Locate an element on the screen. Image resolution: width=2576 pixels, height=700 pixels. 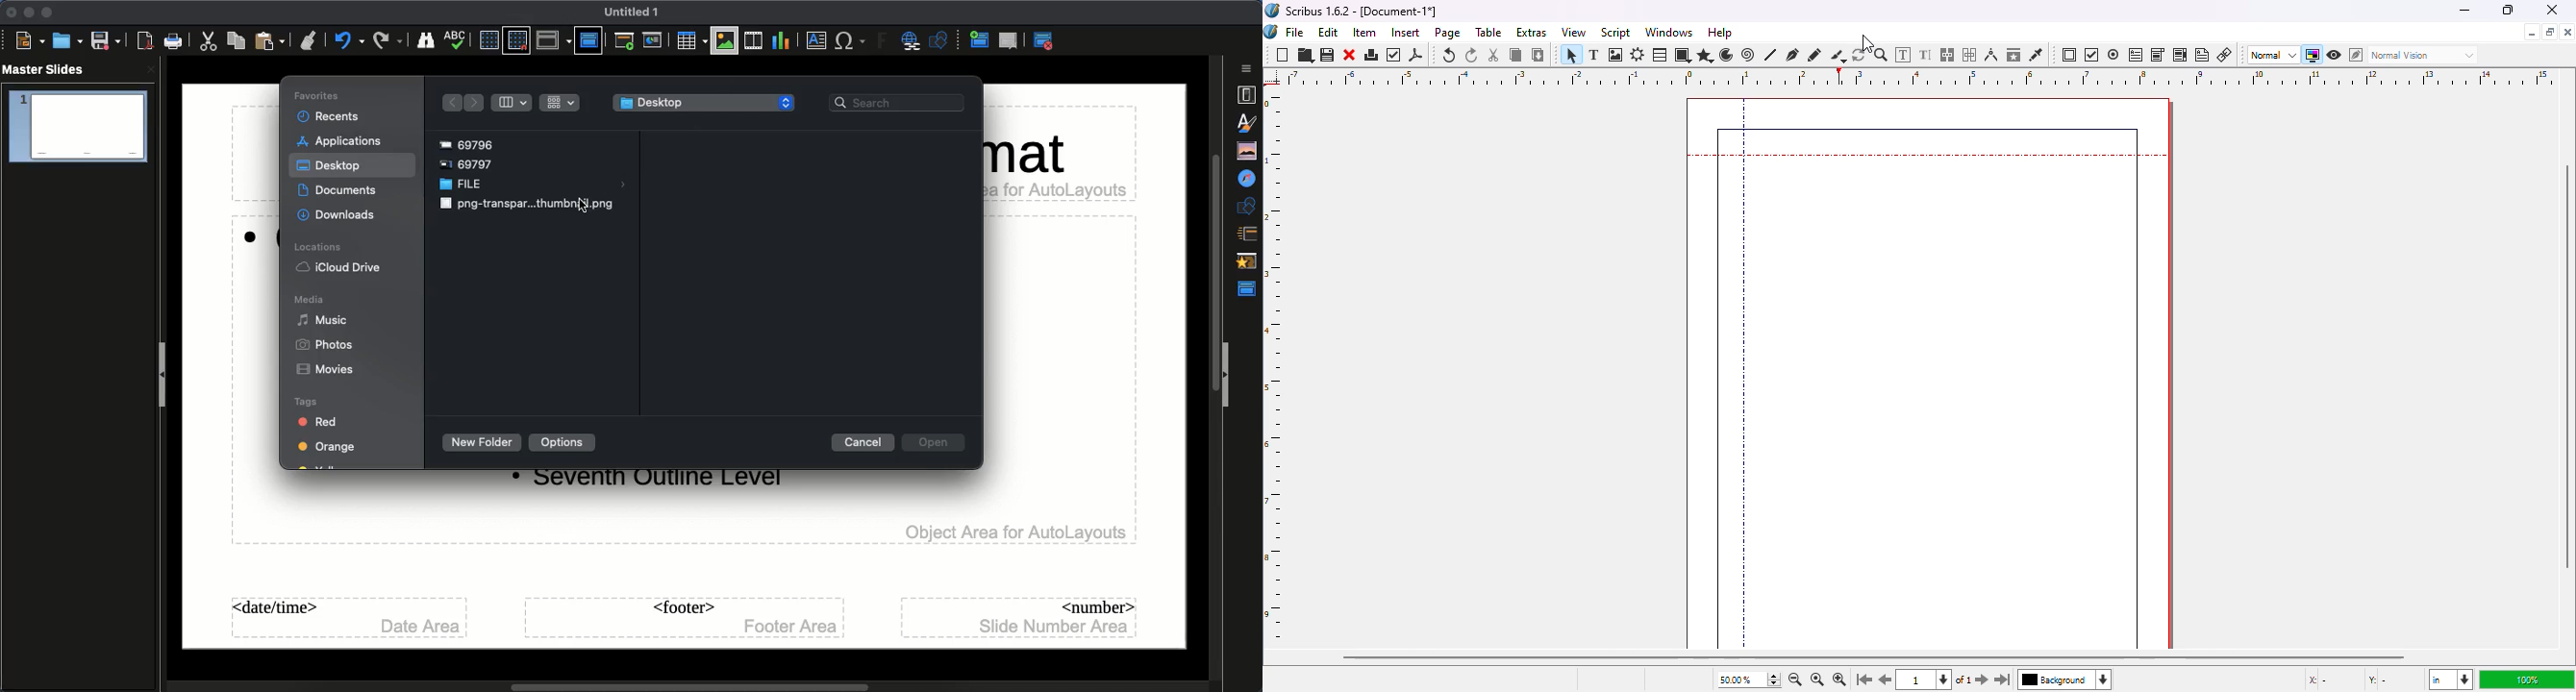
69796 is located at coordinates (472, 142).